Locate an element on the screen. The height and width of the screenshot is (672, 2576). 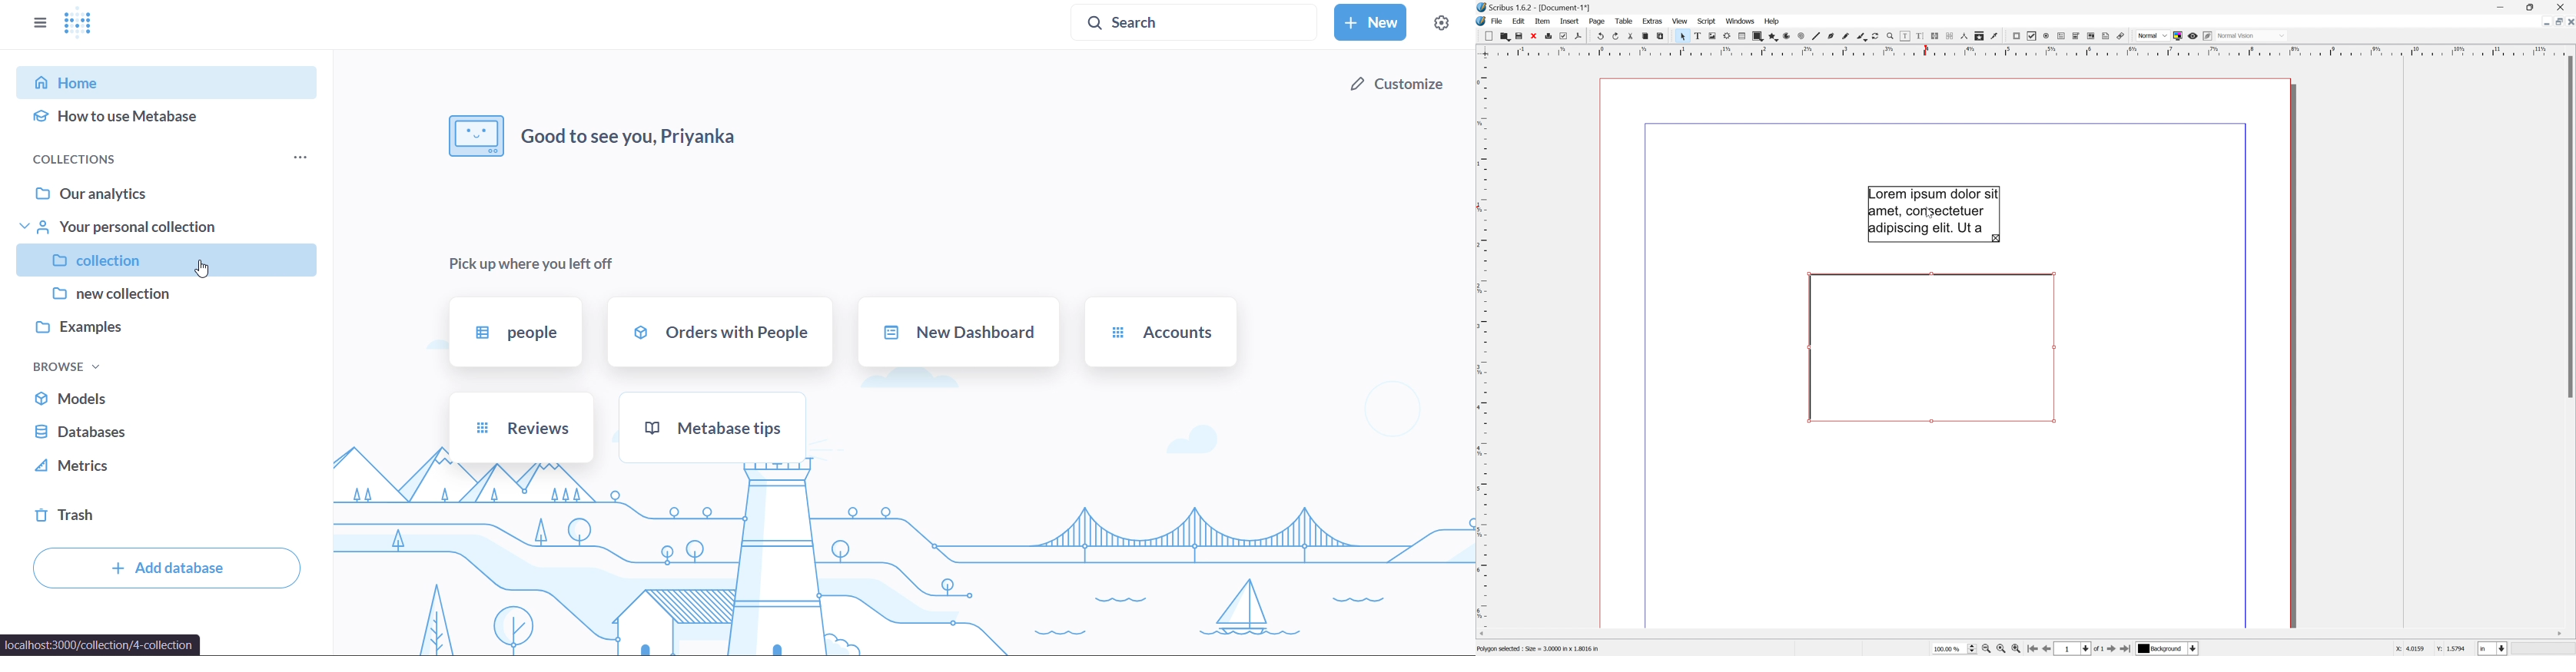
View is located at coordinates (1681, 21).